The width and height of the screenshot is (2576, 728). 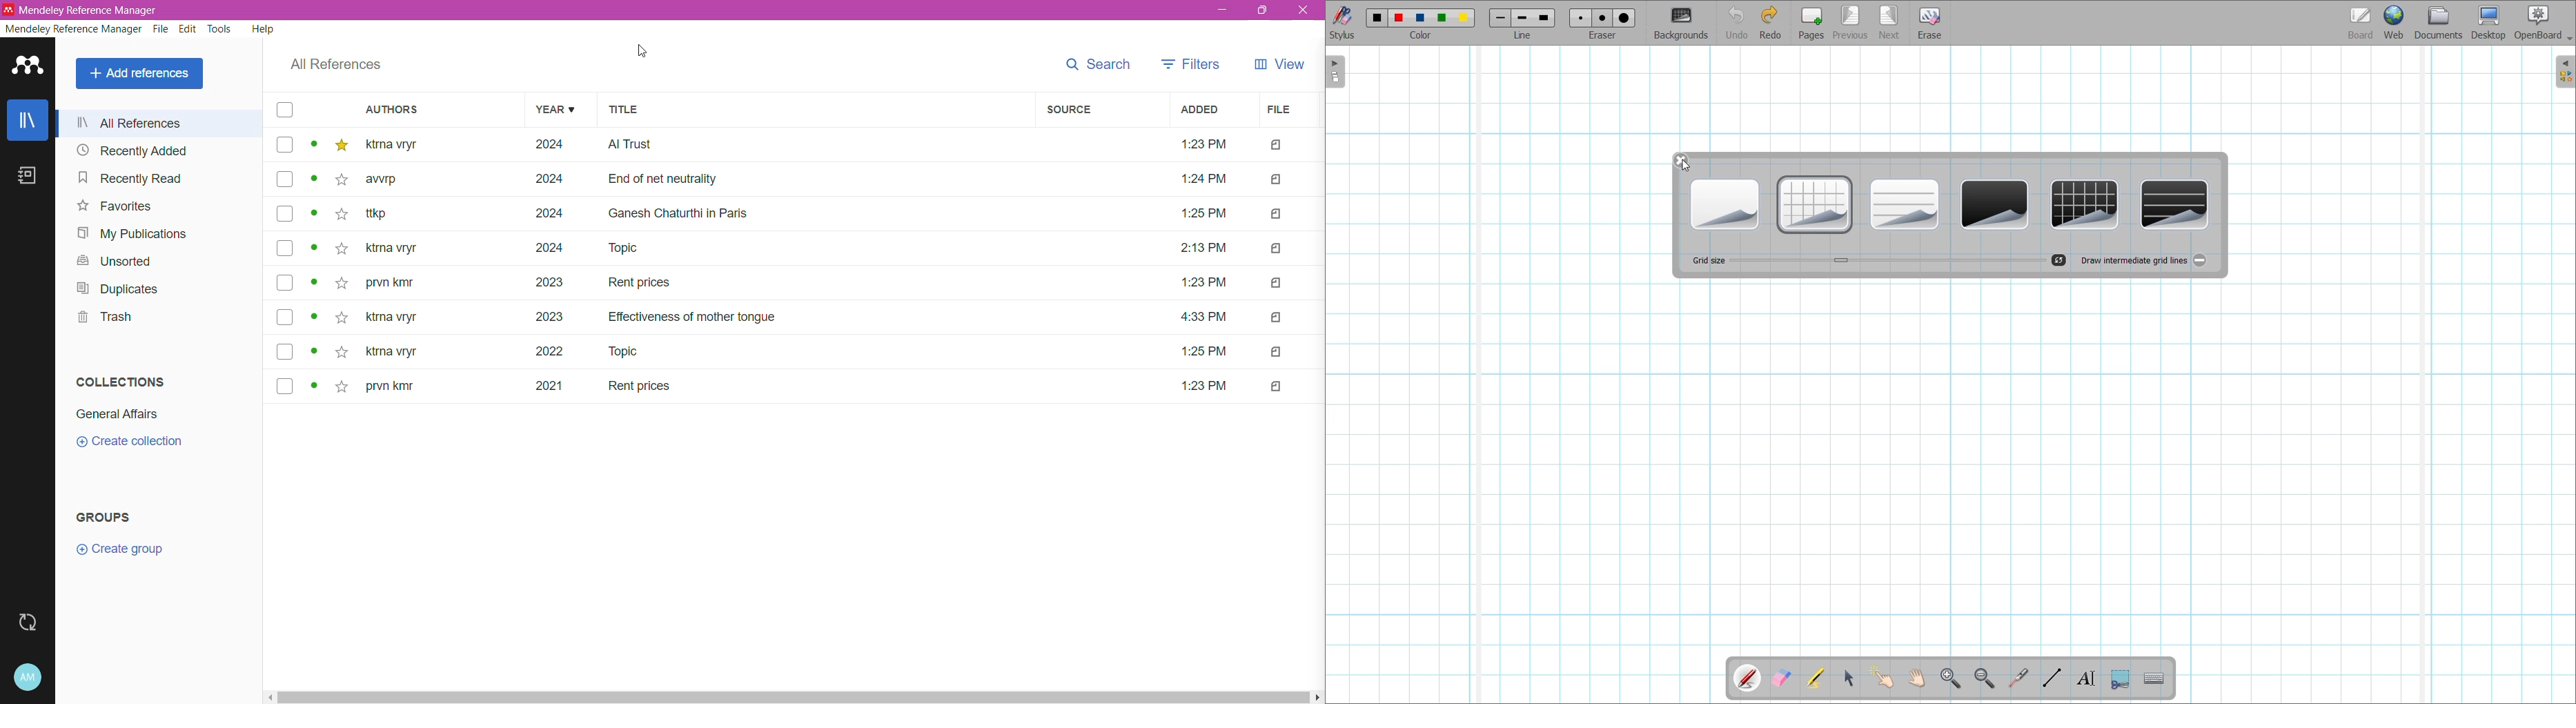 I want to click on click to add to favorites, so click(x=342, y=385).